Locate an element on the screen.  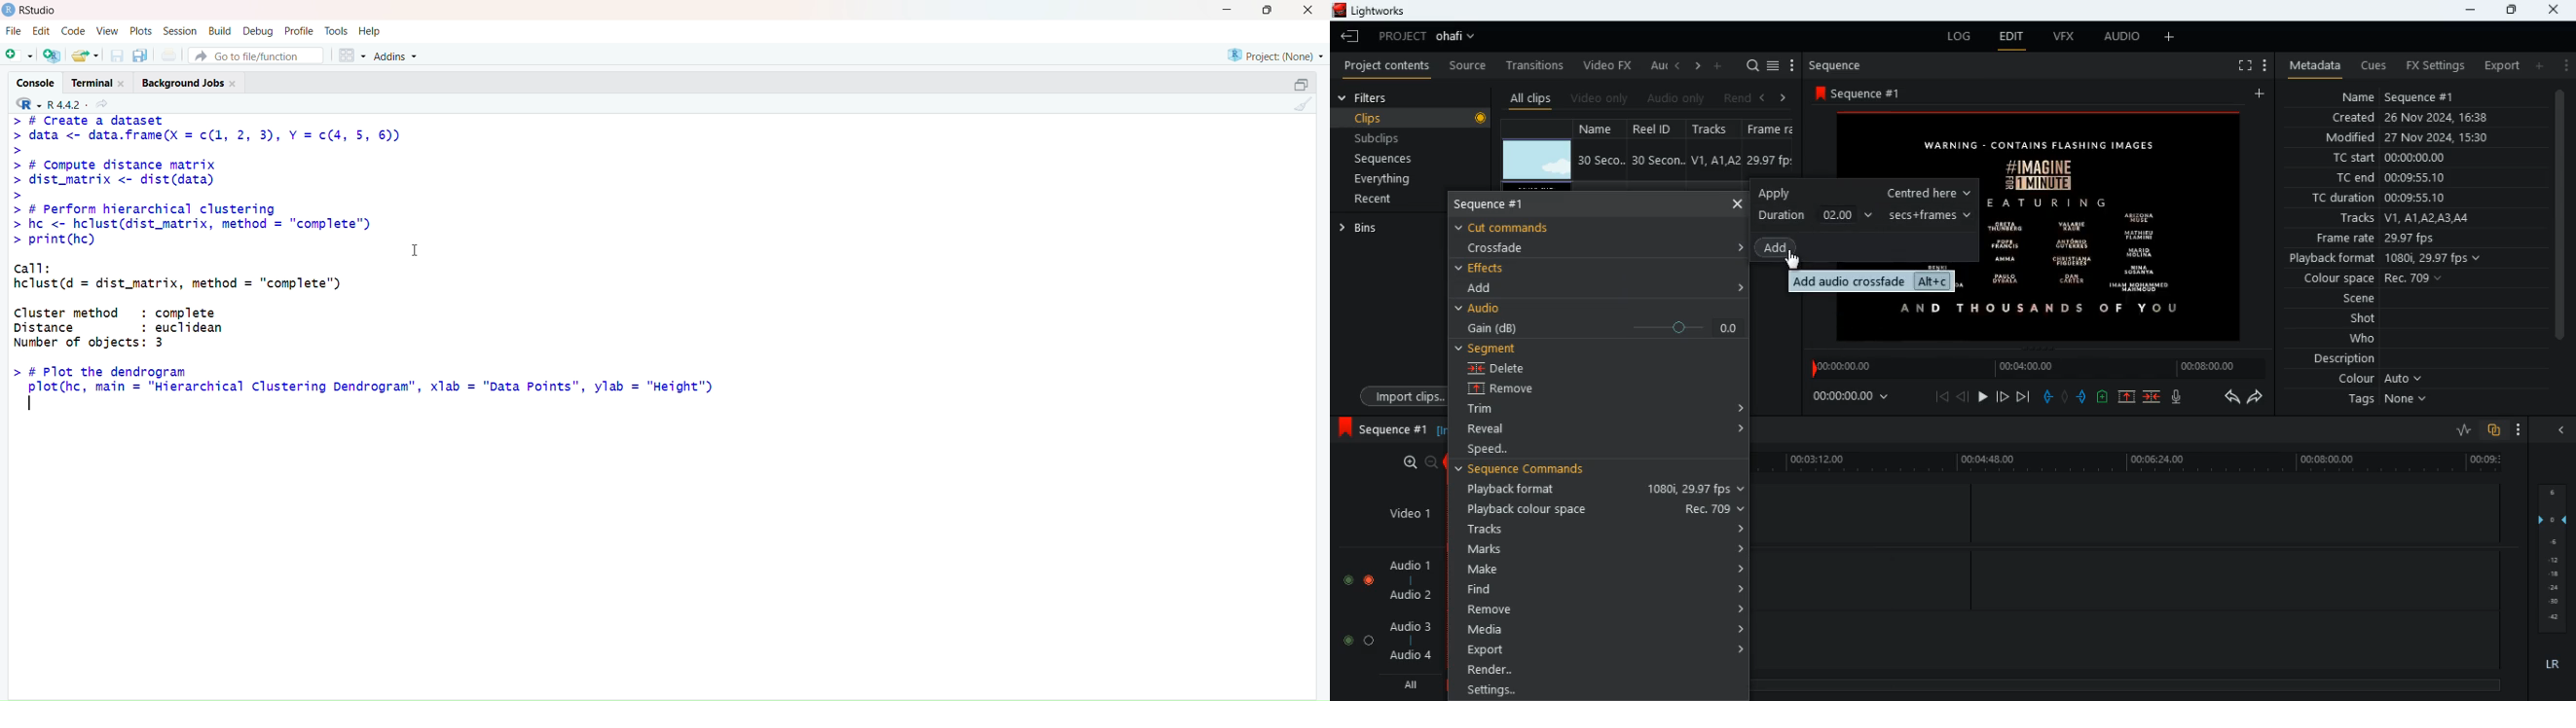
Create a project is located at coordinates (54, 54).